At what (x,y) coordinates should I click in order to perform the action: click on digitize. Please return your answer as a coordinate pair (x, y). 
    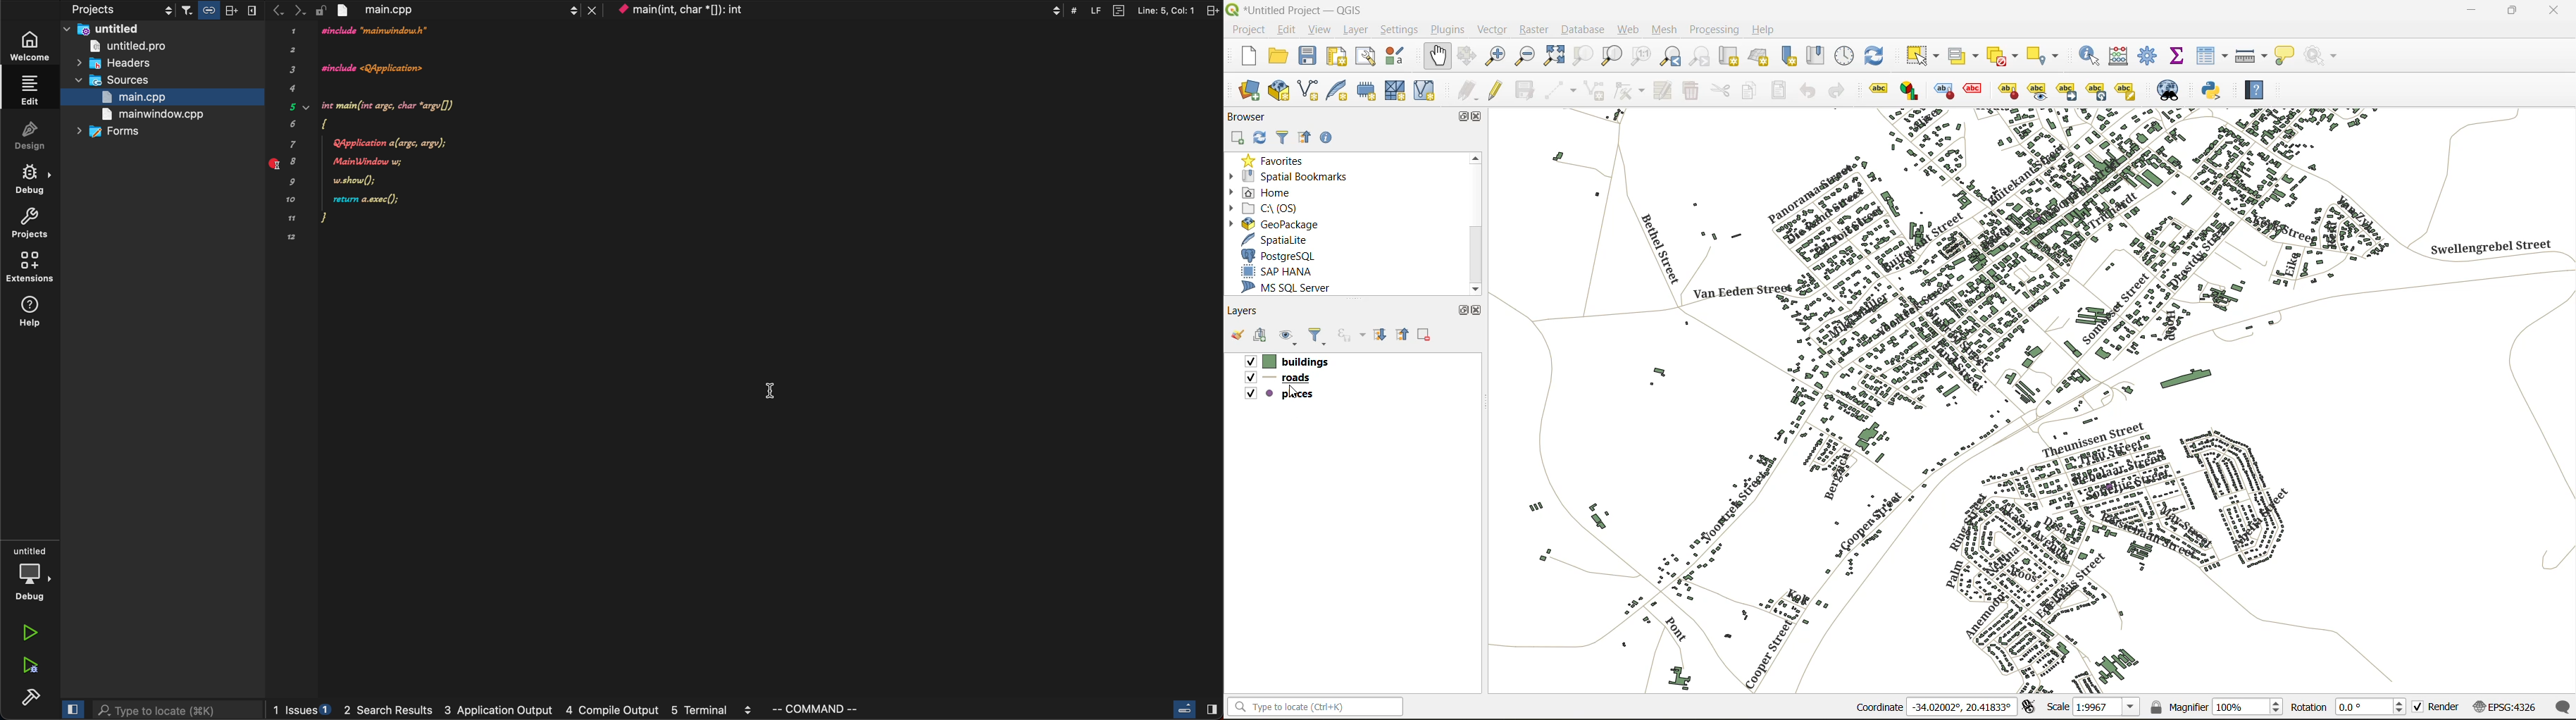
    Looking at the image, I should click on (1561, 92).